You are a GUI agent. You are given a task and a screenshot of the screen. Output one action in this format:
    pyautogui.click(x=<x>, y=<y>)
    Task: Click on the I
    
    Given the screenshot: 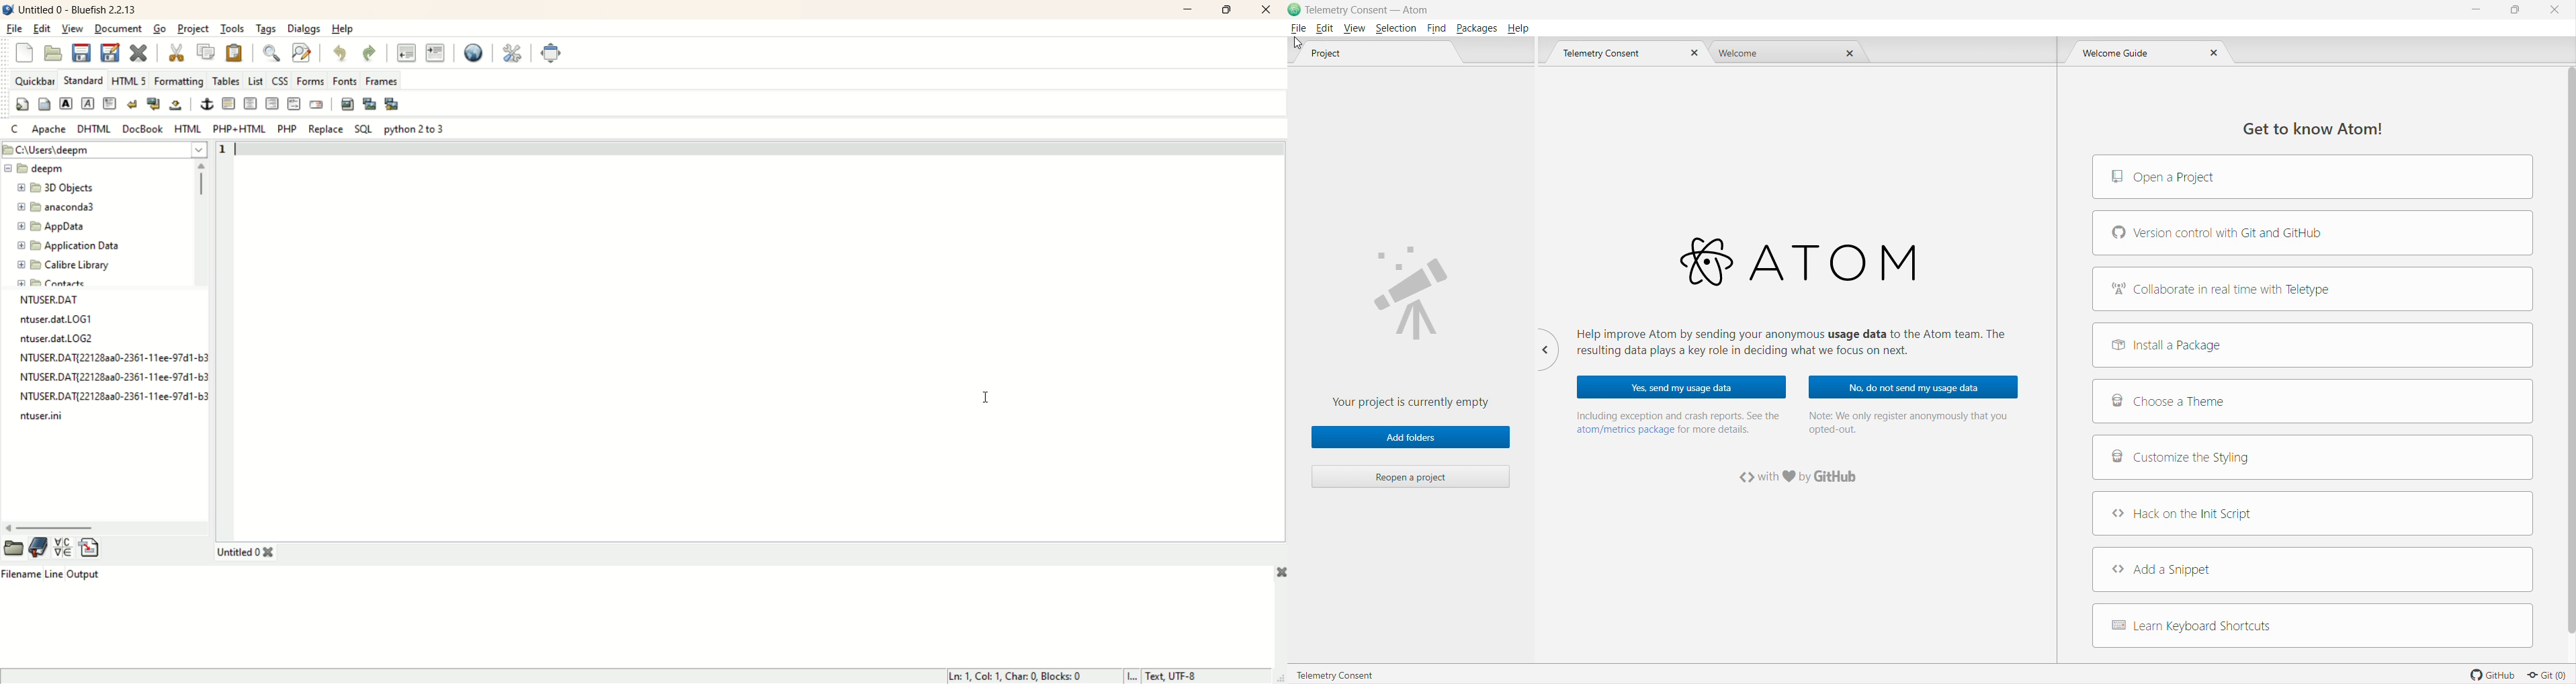 What is the action you would take?
    pyautogui.click(x=1133, y=676)
    